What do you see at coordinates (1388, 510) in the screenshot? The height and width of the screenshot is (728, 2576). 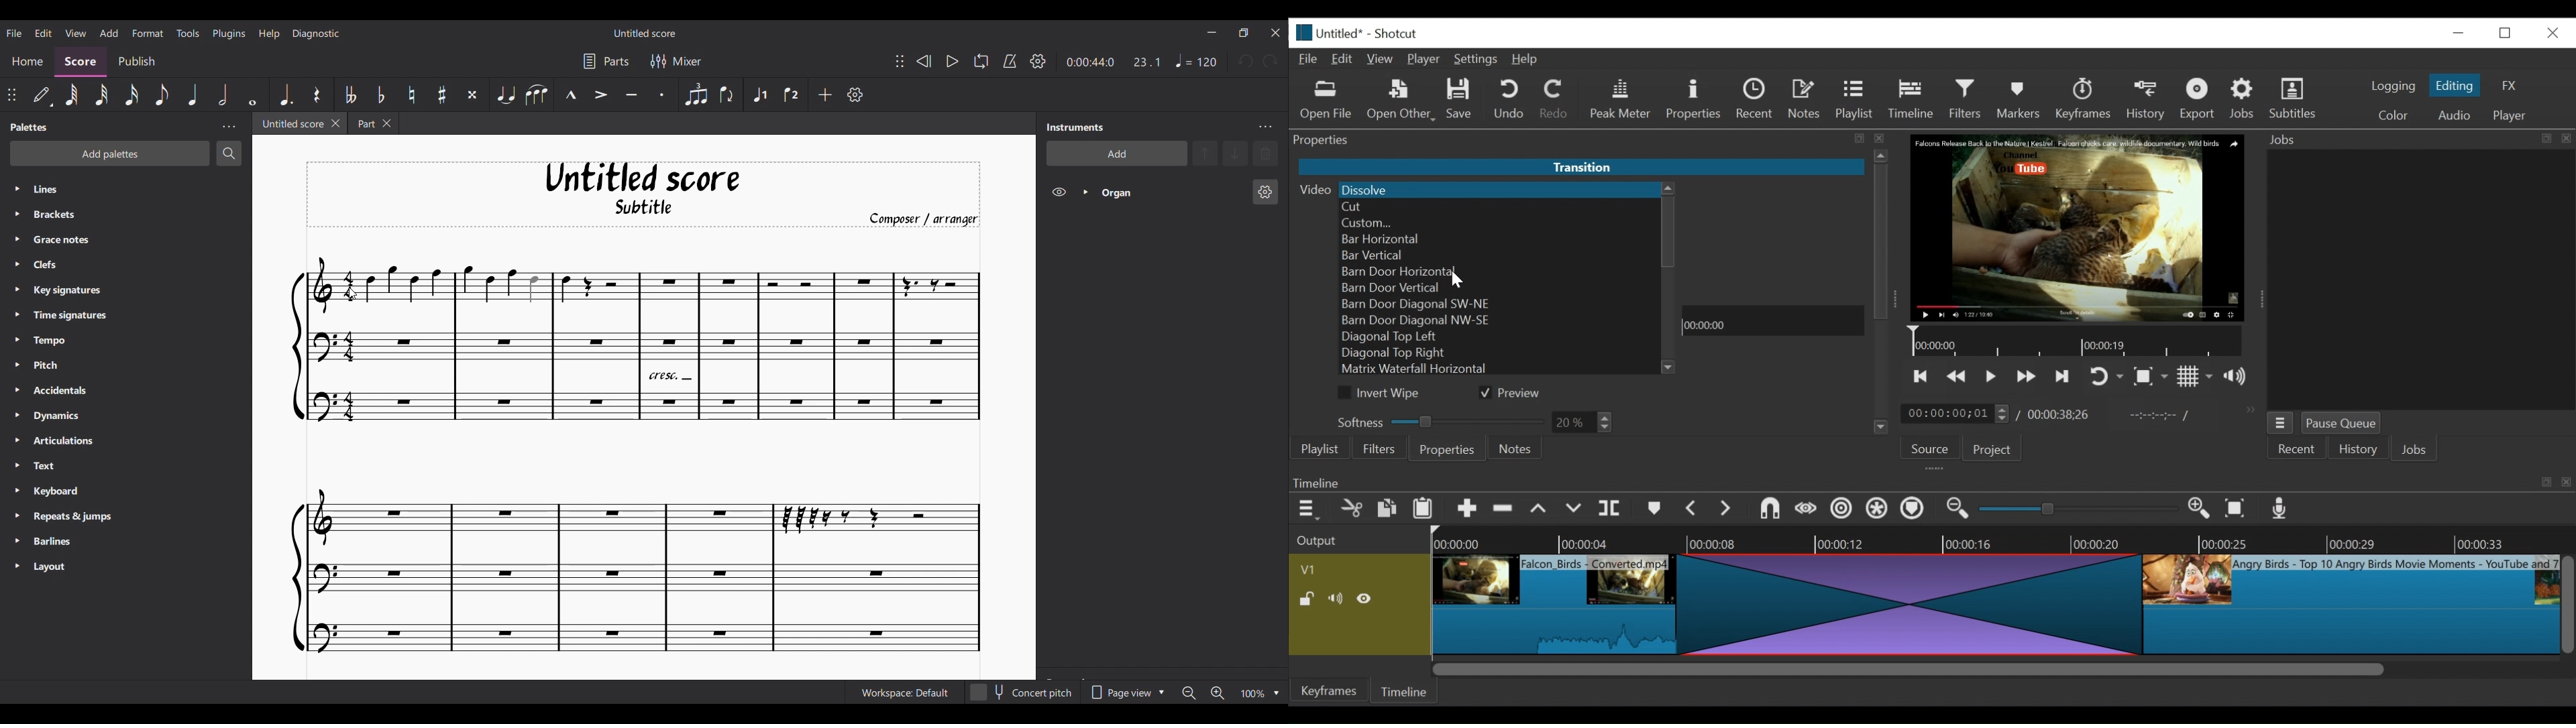 I see `copy` at bounding box center [1388, 510].